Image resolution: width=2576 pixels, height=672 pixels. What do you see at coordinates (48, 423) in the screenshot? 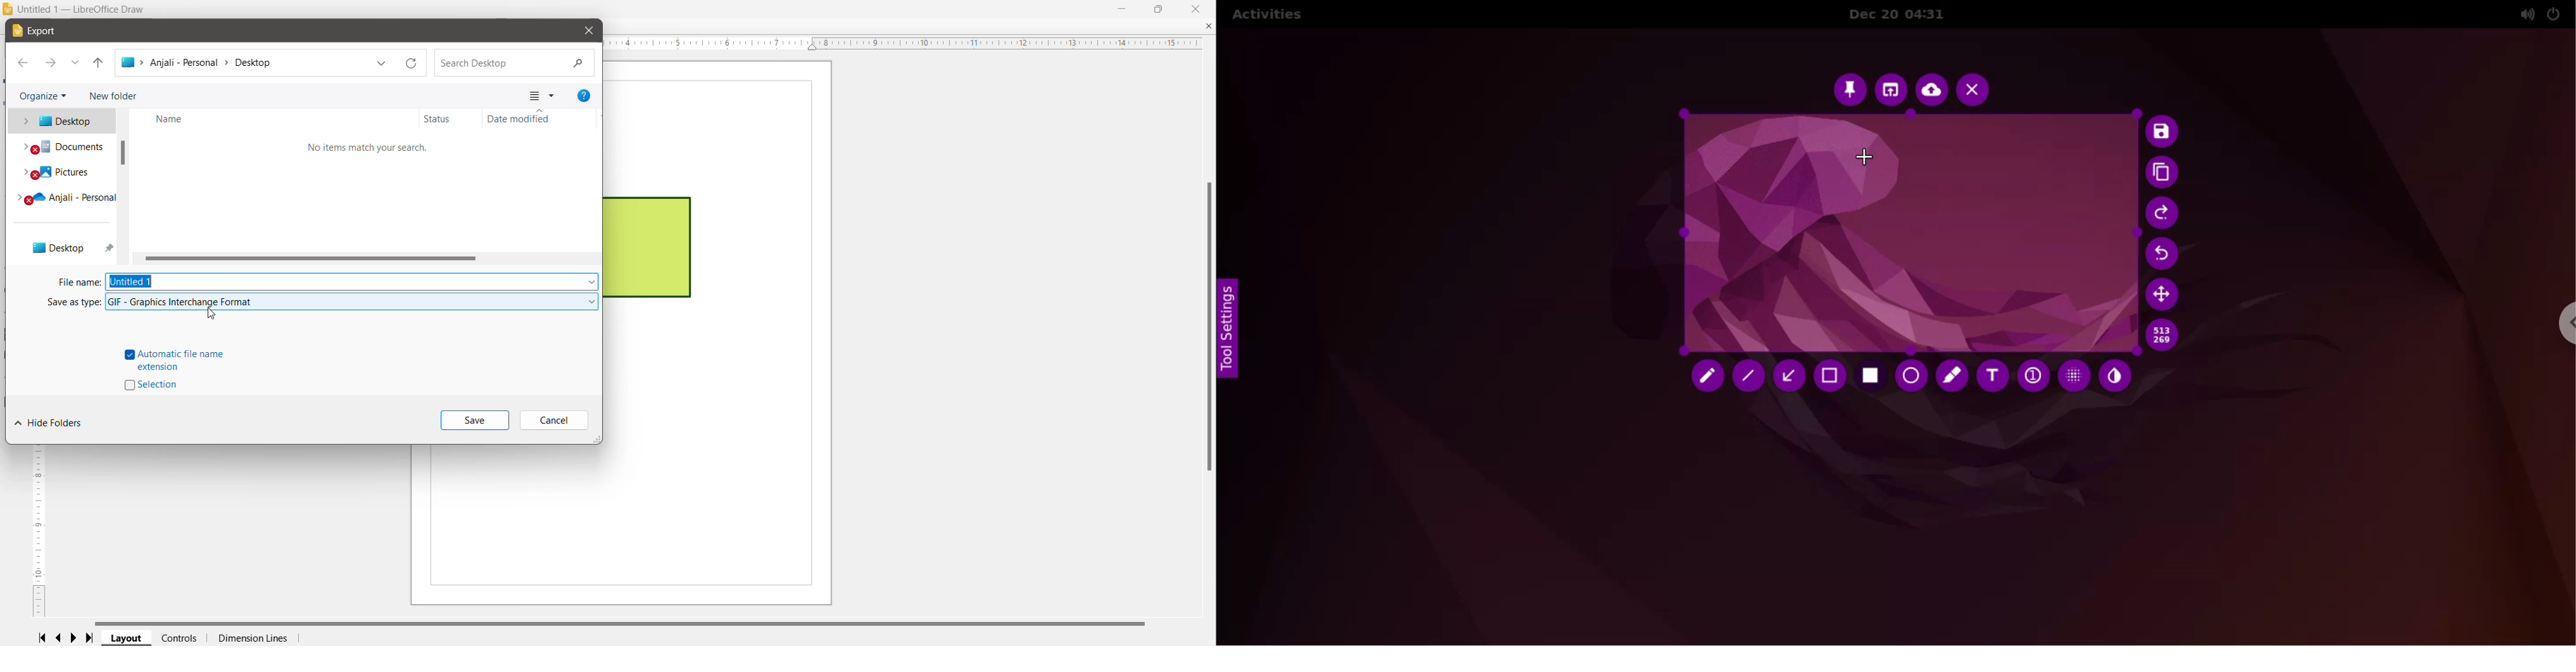
I see `Hide Folders` at bounding box center [48, 423].